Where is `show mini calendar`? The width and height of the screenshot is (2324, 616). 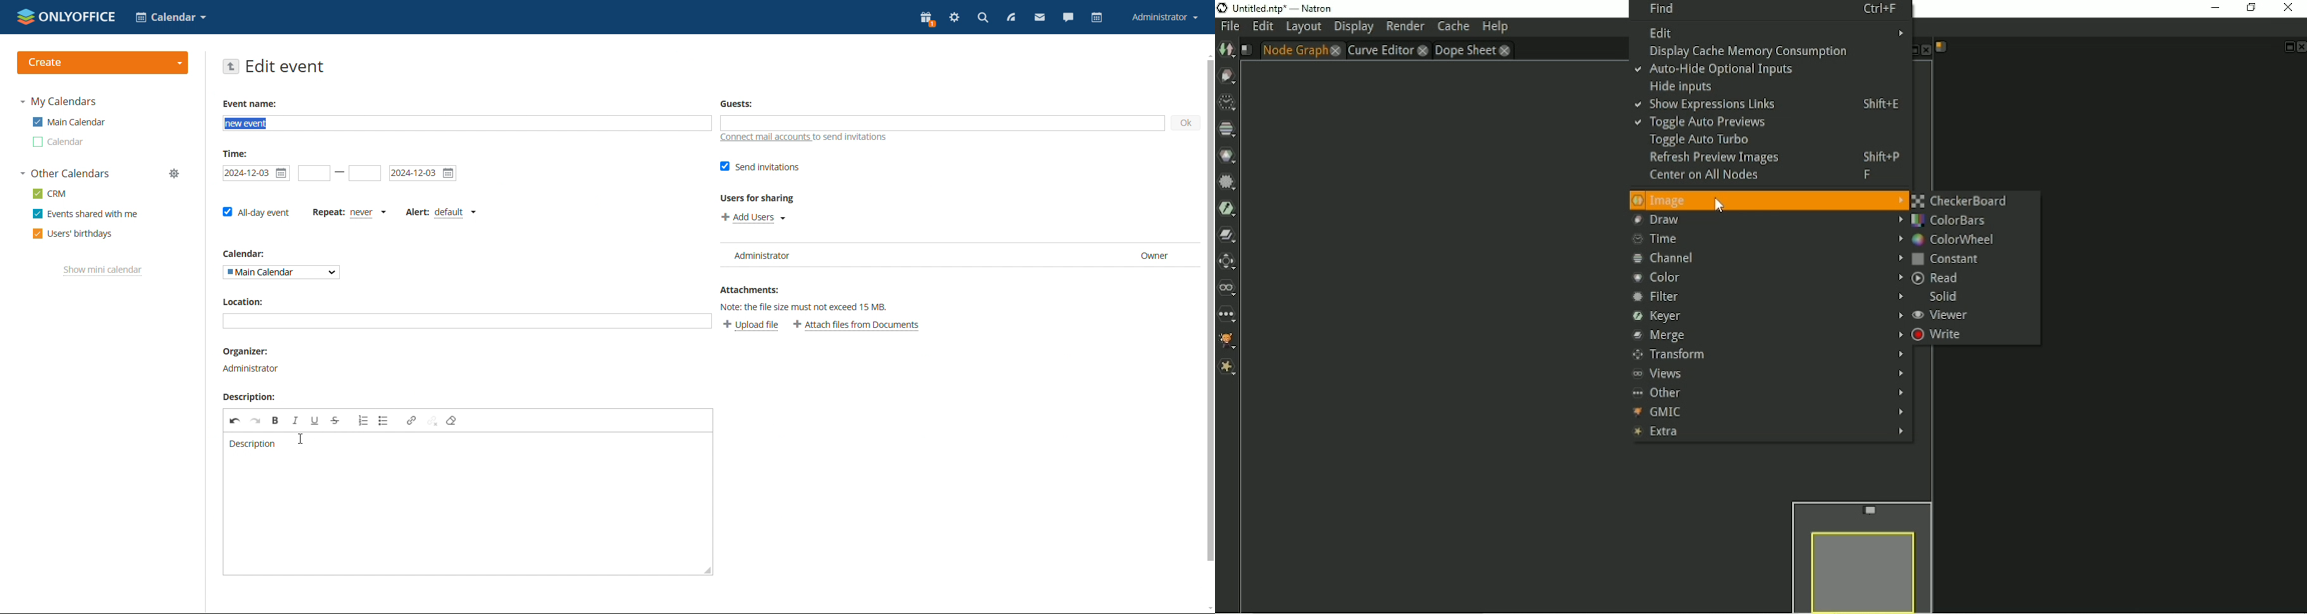 show mini calendar is located at coordinates (103, 271).